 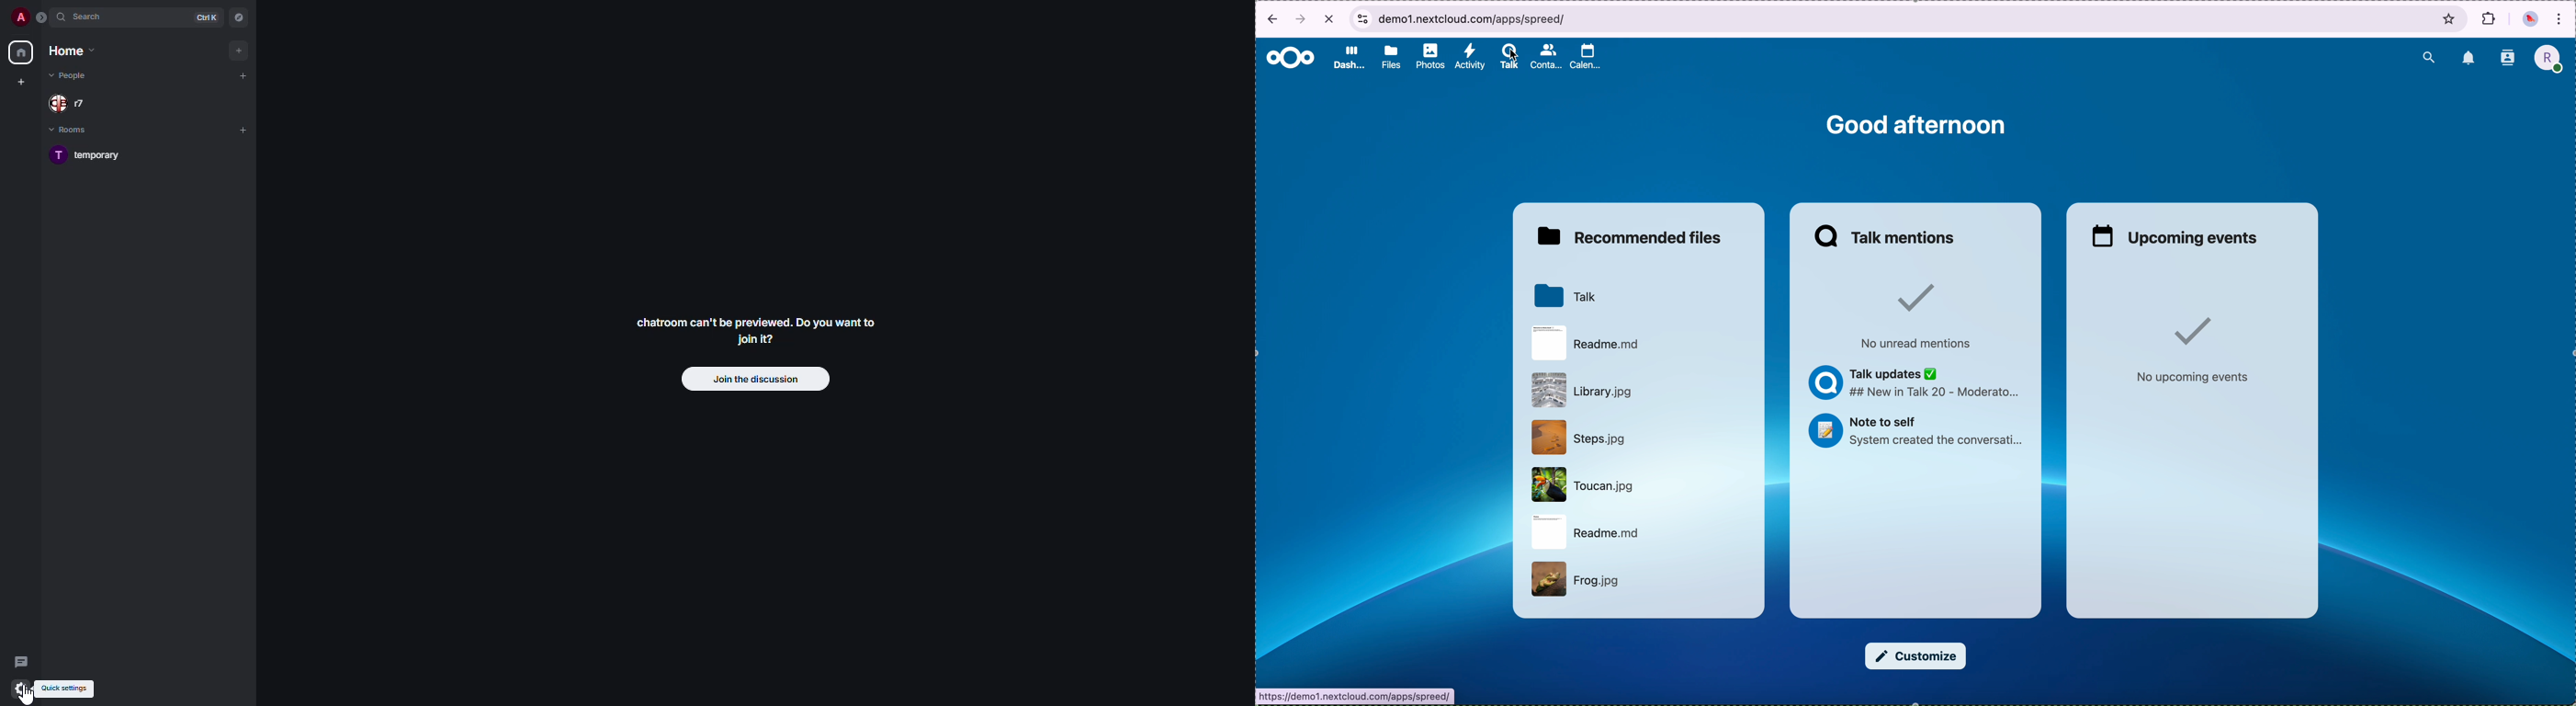 What do you see at coordinates (1640, 577) in the screenshot?
I see `Frog.jpg` at bounding box center [1640, 577].